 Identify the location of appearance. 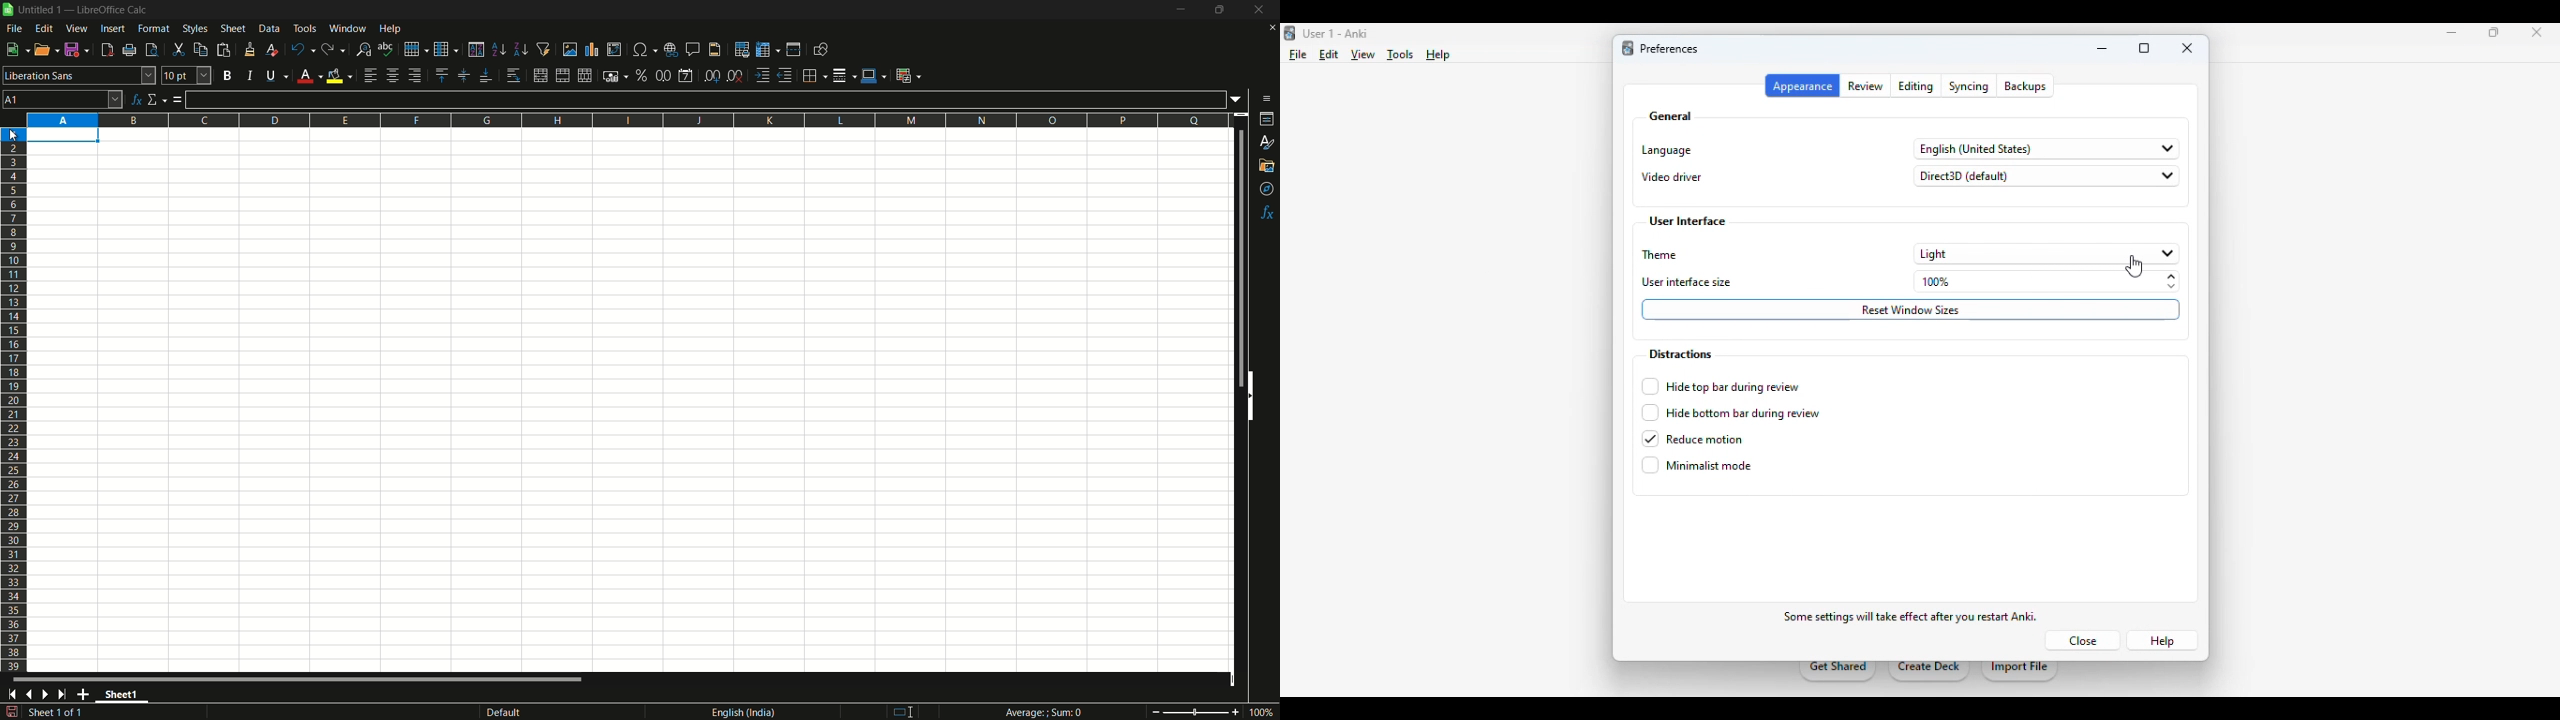
(1802, 86).